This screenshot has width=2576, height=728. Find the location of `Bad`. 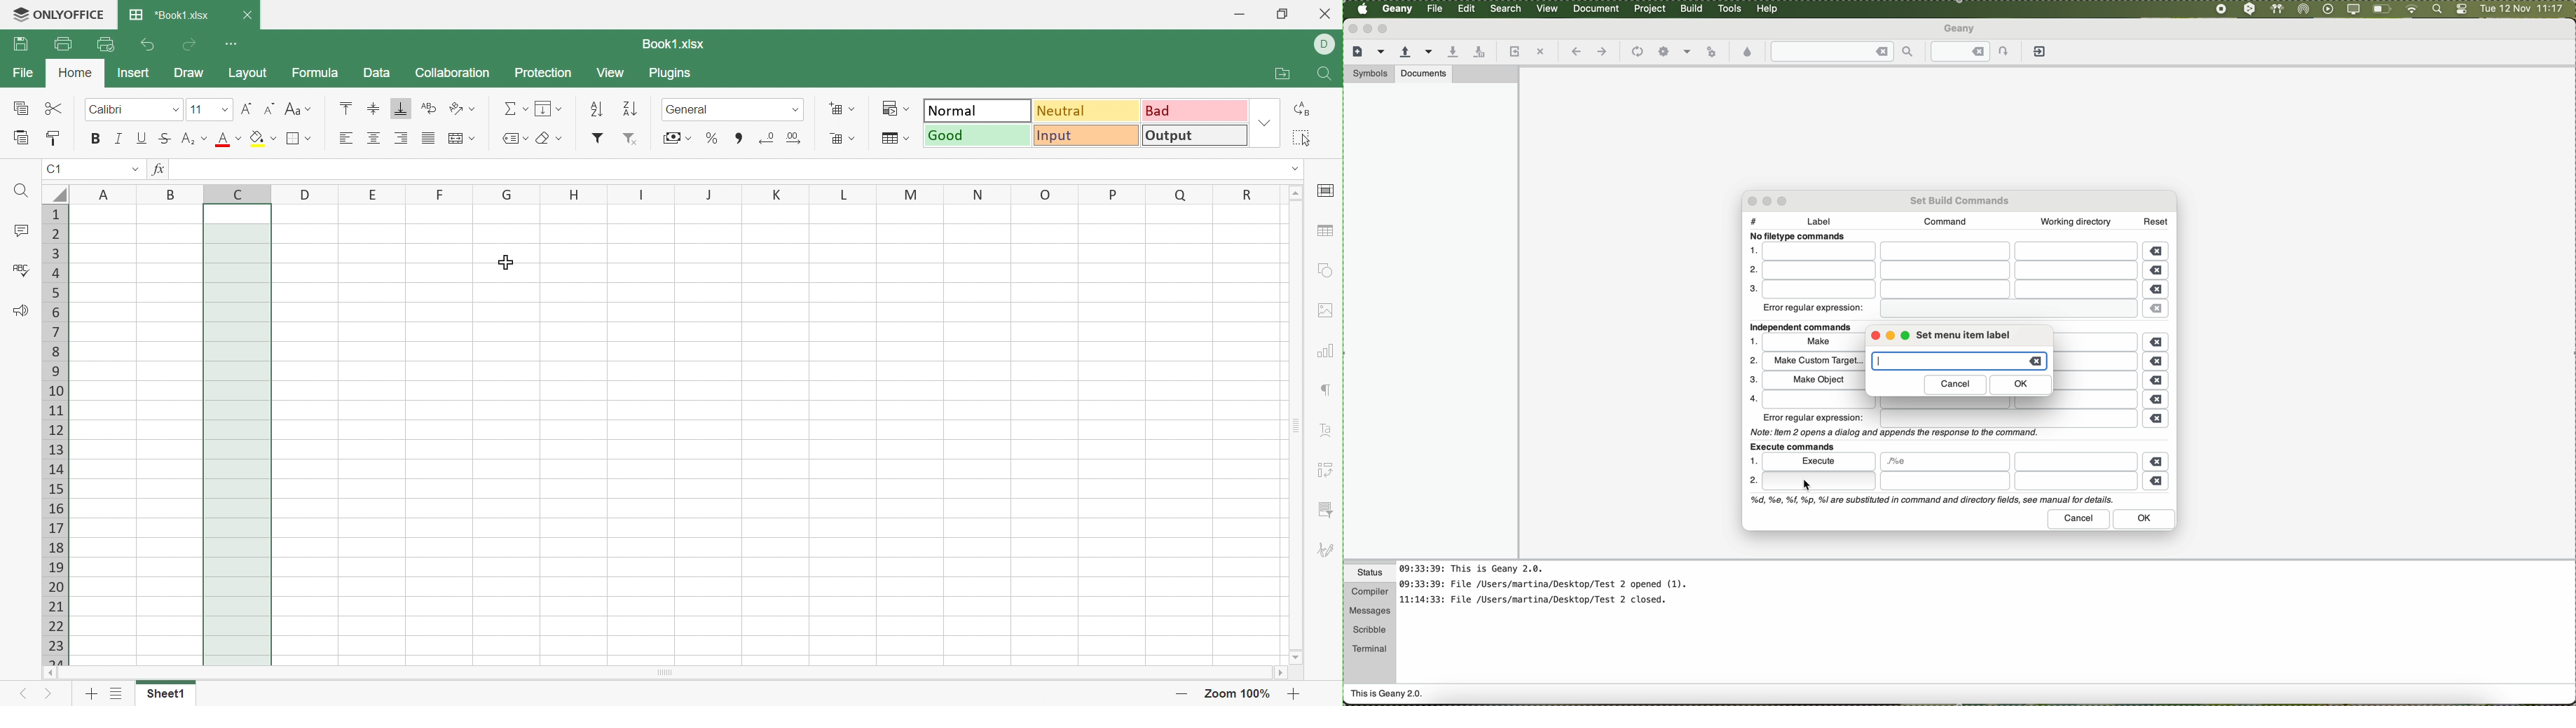

Bad is located at coordinates (1195, 111).